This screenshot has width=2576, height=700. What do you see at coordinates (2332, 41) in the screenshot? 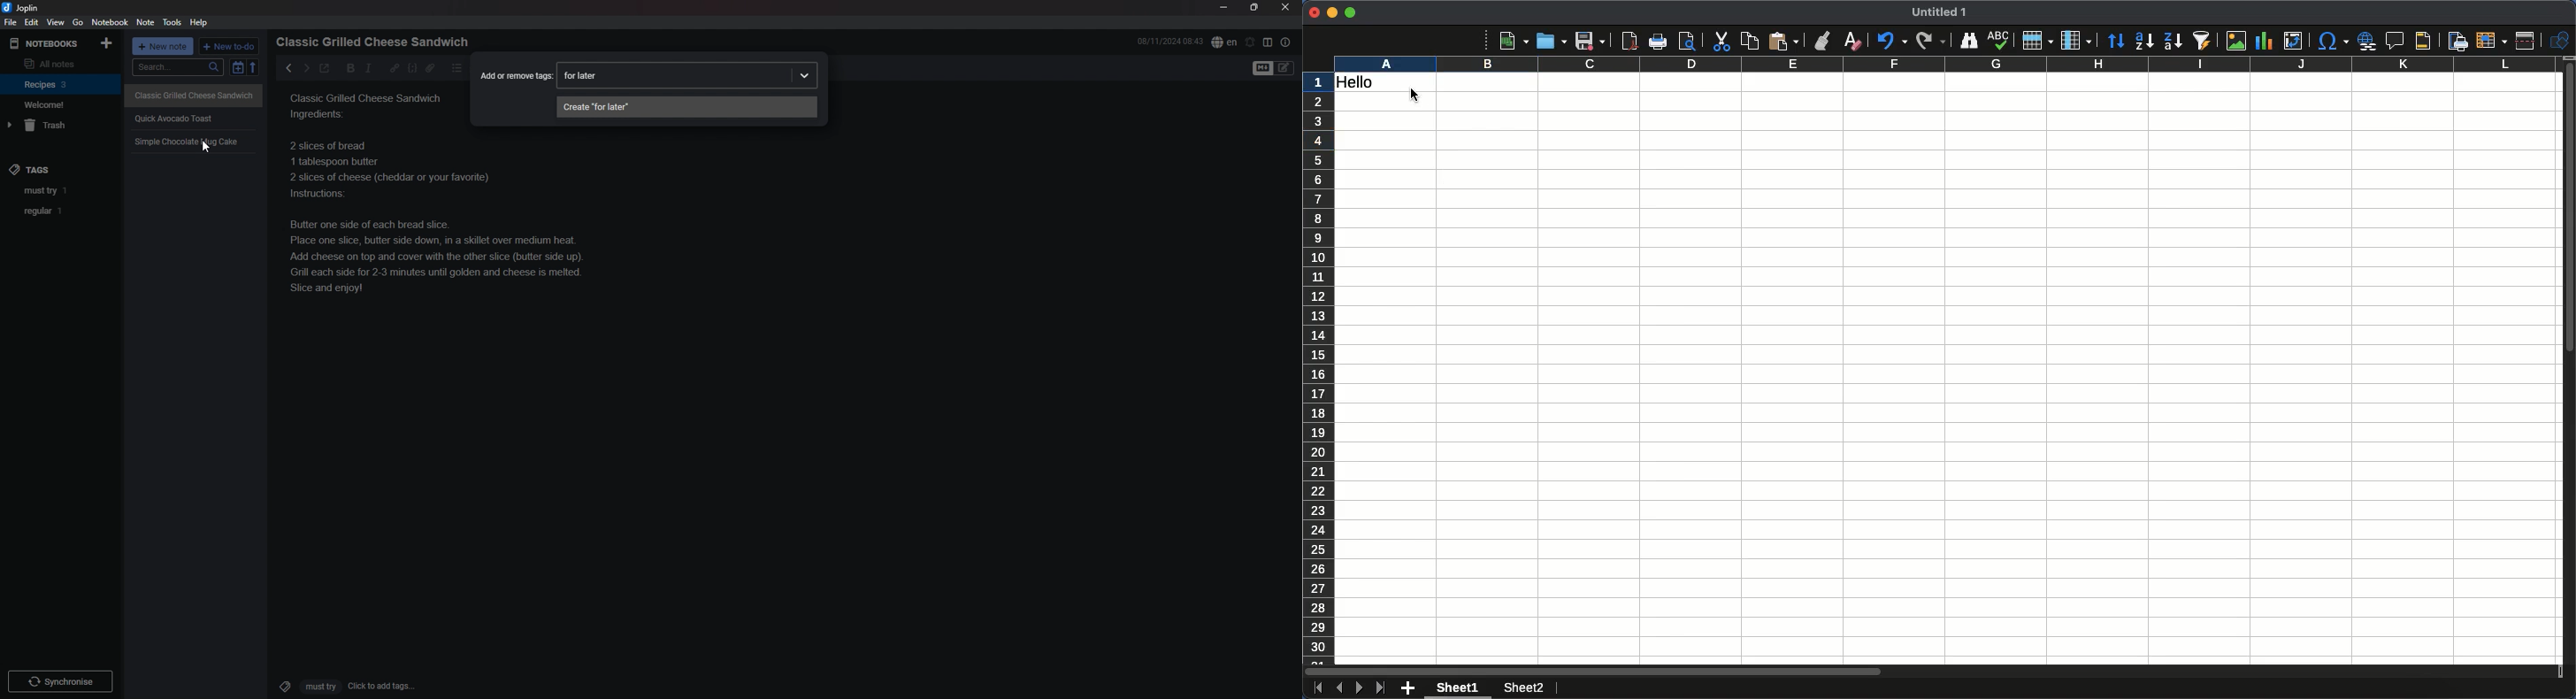
I see `Special characters` at bounding box center [2332, 41].